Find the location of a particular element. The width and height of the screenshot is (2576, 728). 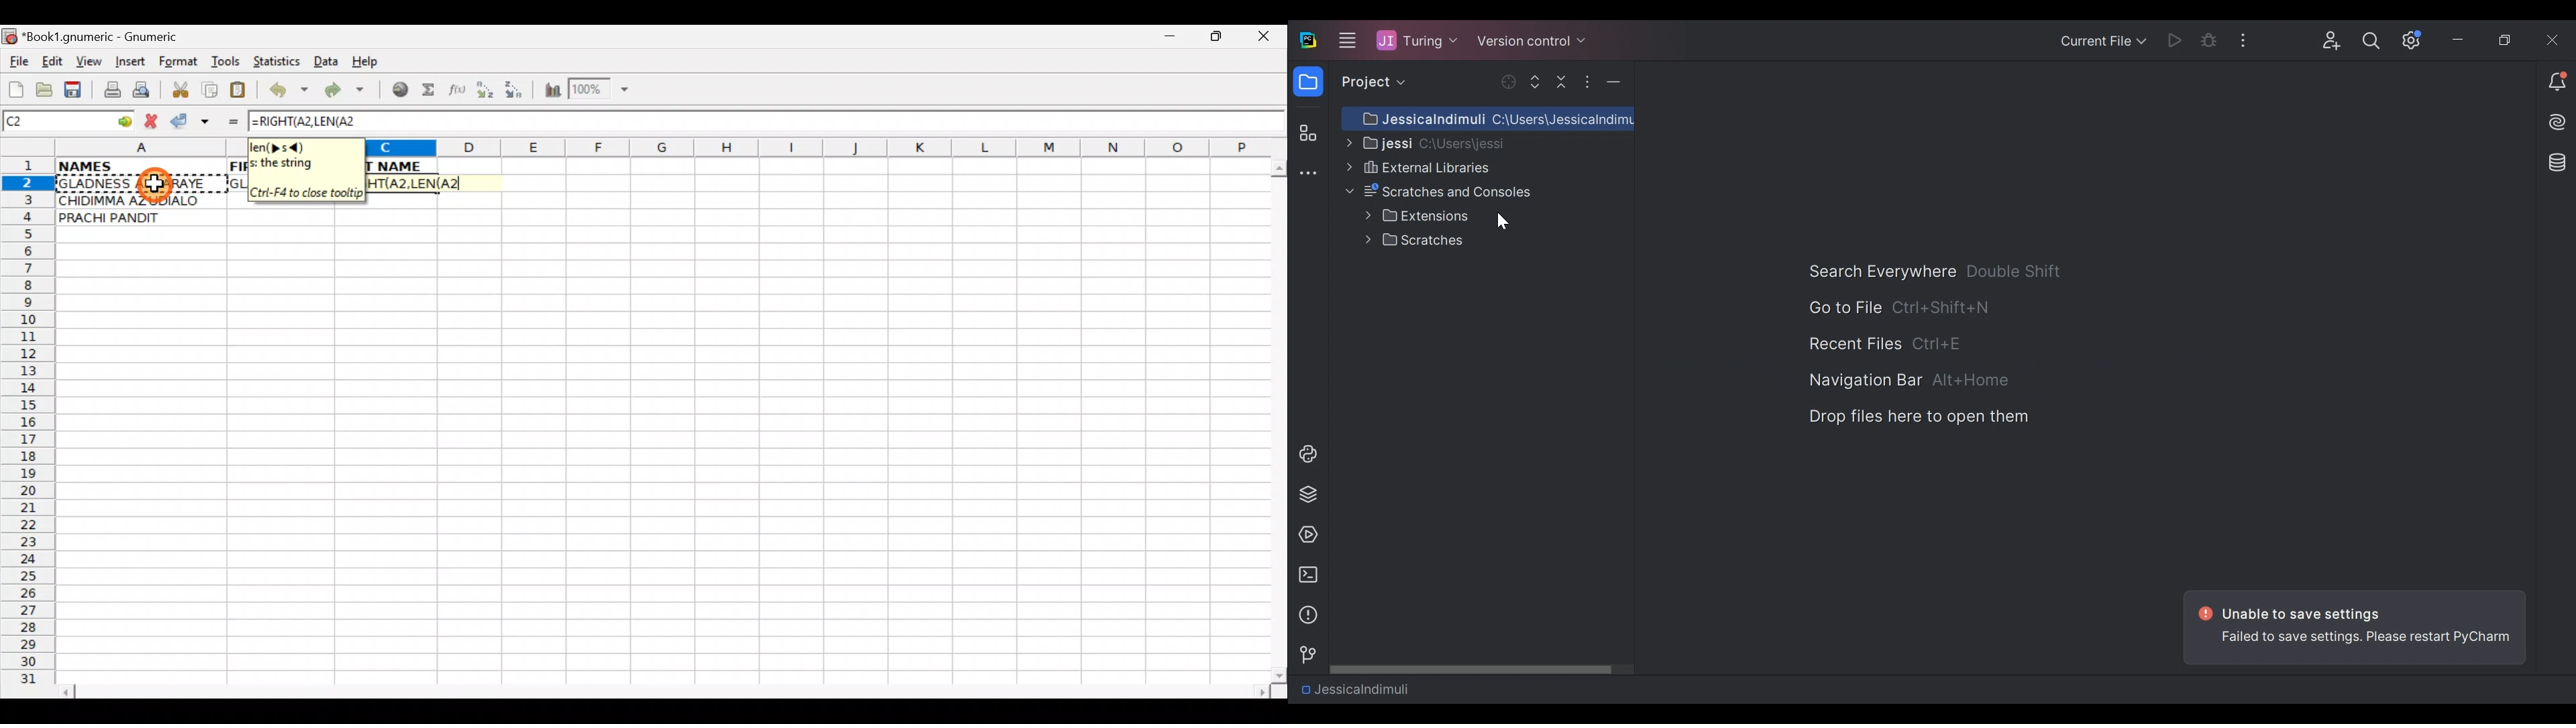

Print file is located at coordinates (109, 91).